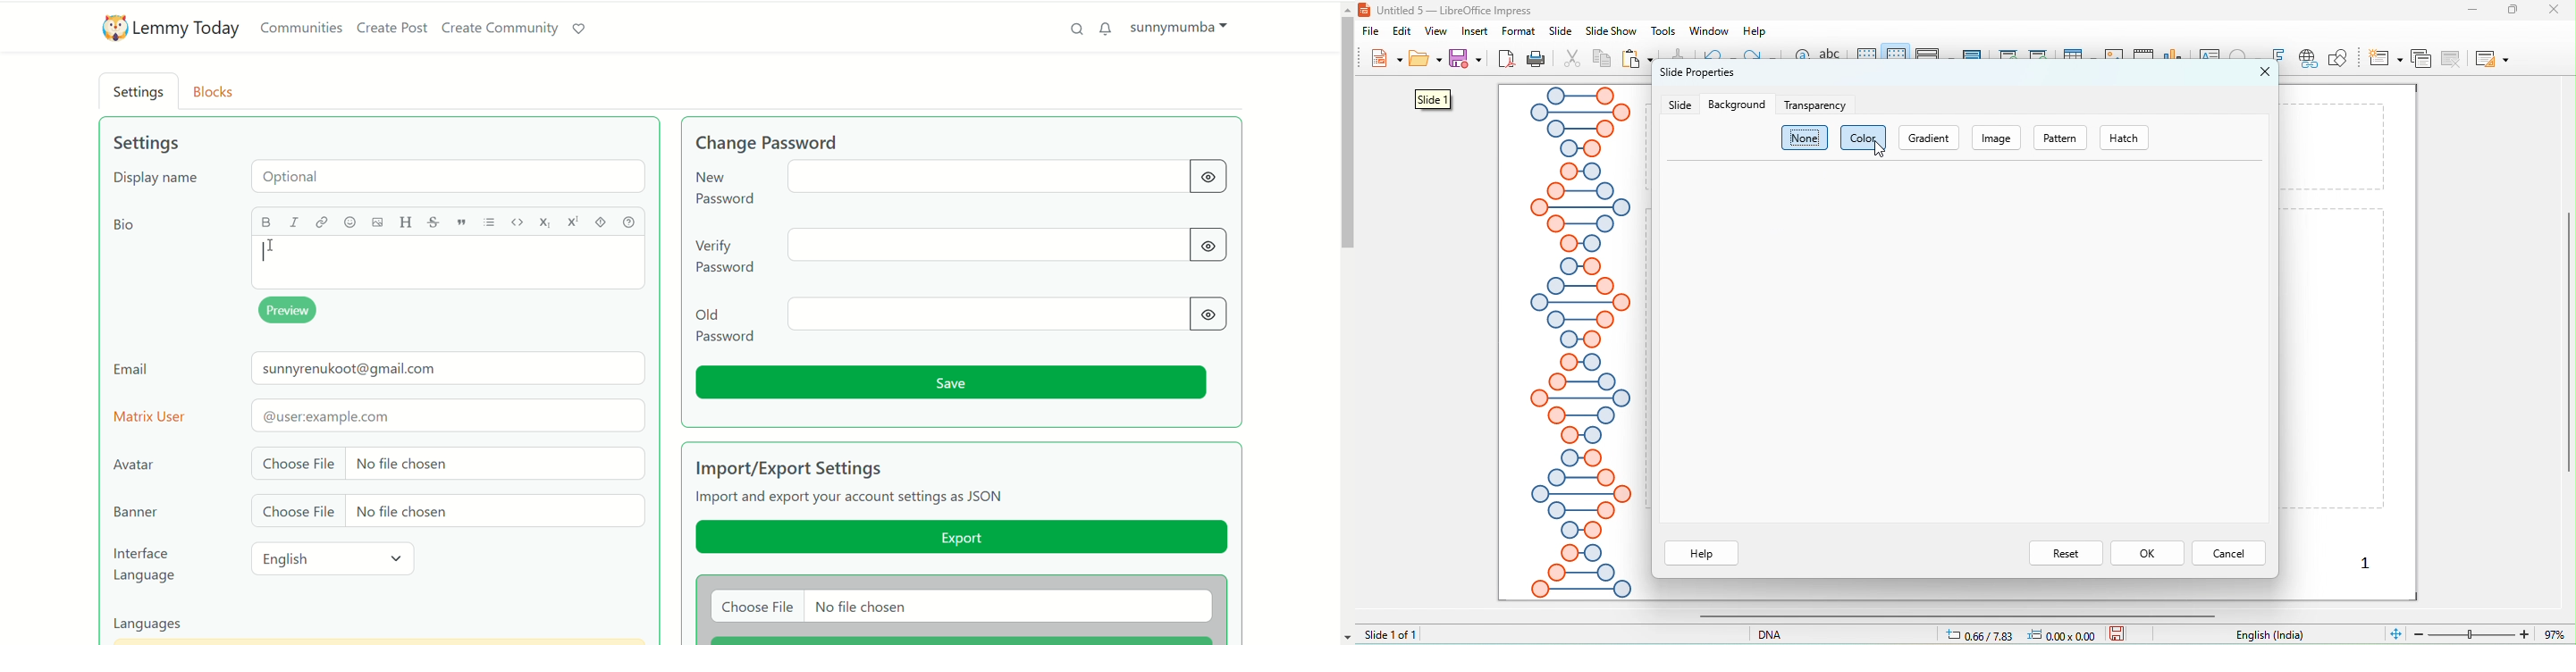  I want to click on english, so click(336, 559).